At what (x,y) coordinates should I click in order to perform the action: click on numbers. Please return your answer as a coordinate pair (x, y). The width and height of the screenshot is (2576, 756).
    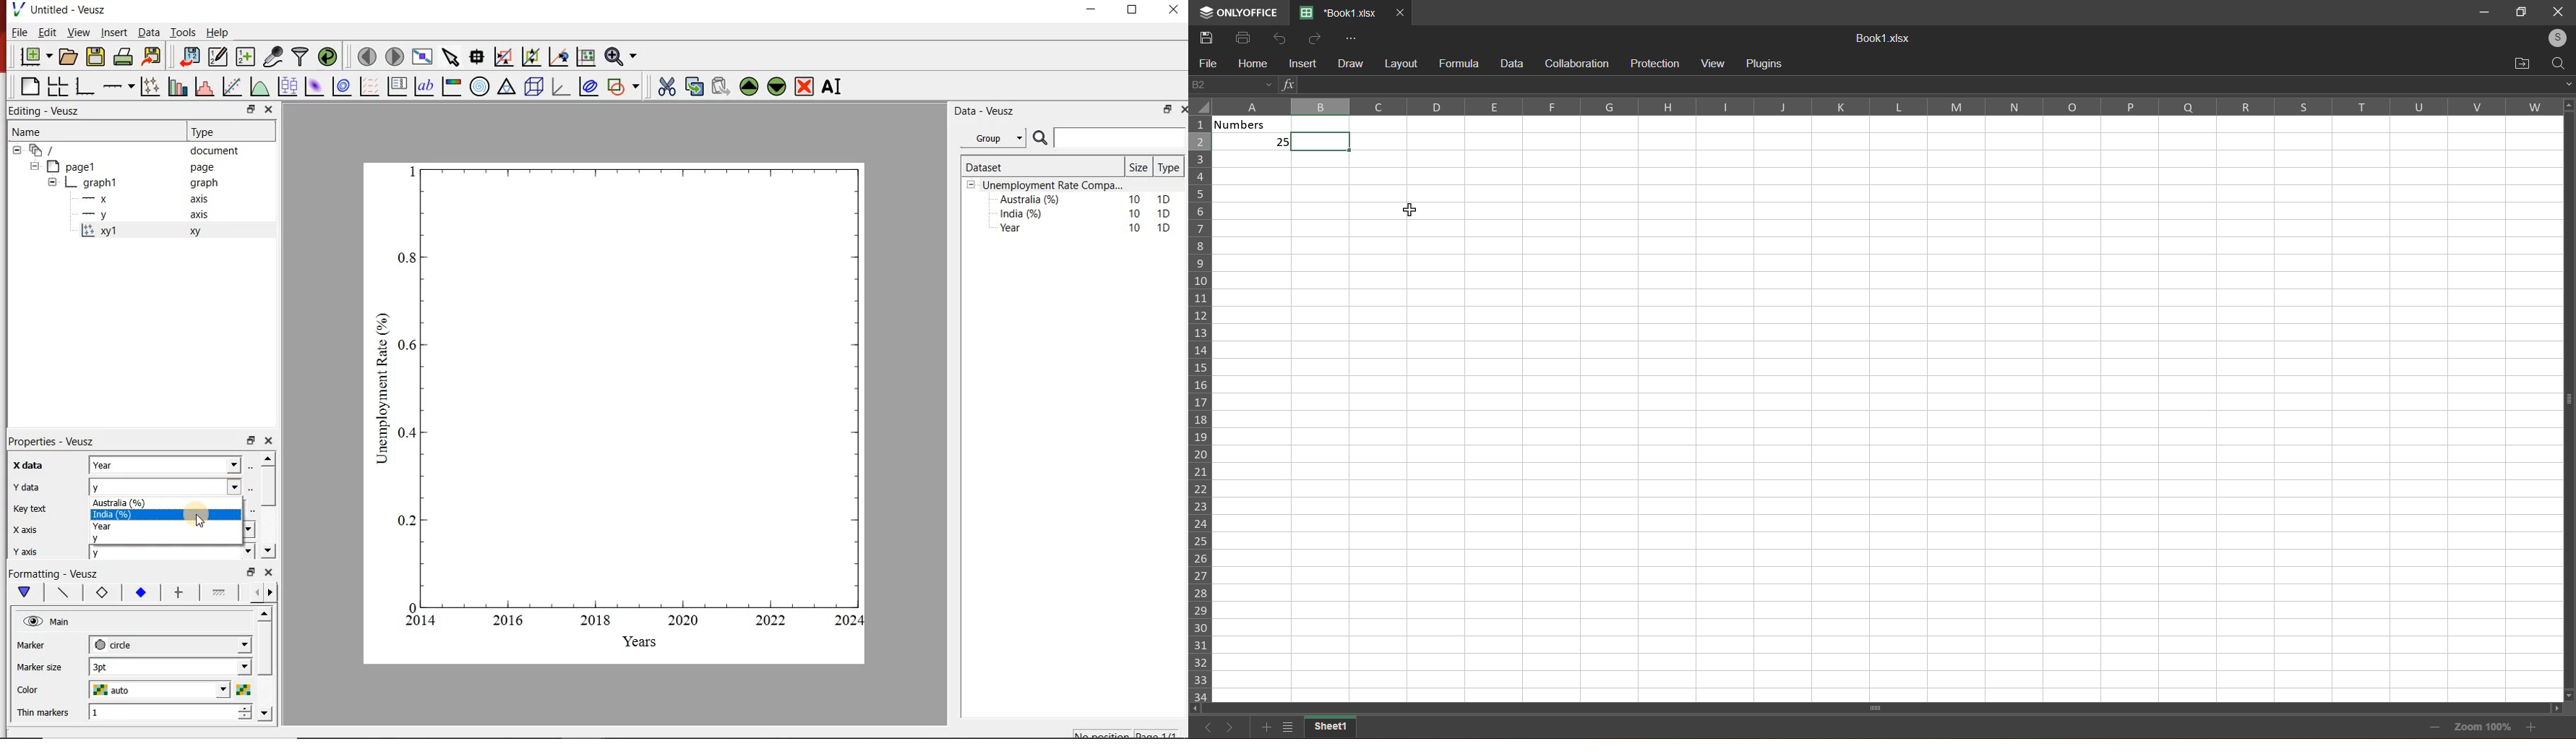
    Looking at the image, I should click on (1256, 137).